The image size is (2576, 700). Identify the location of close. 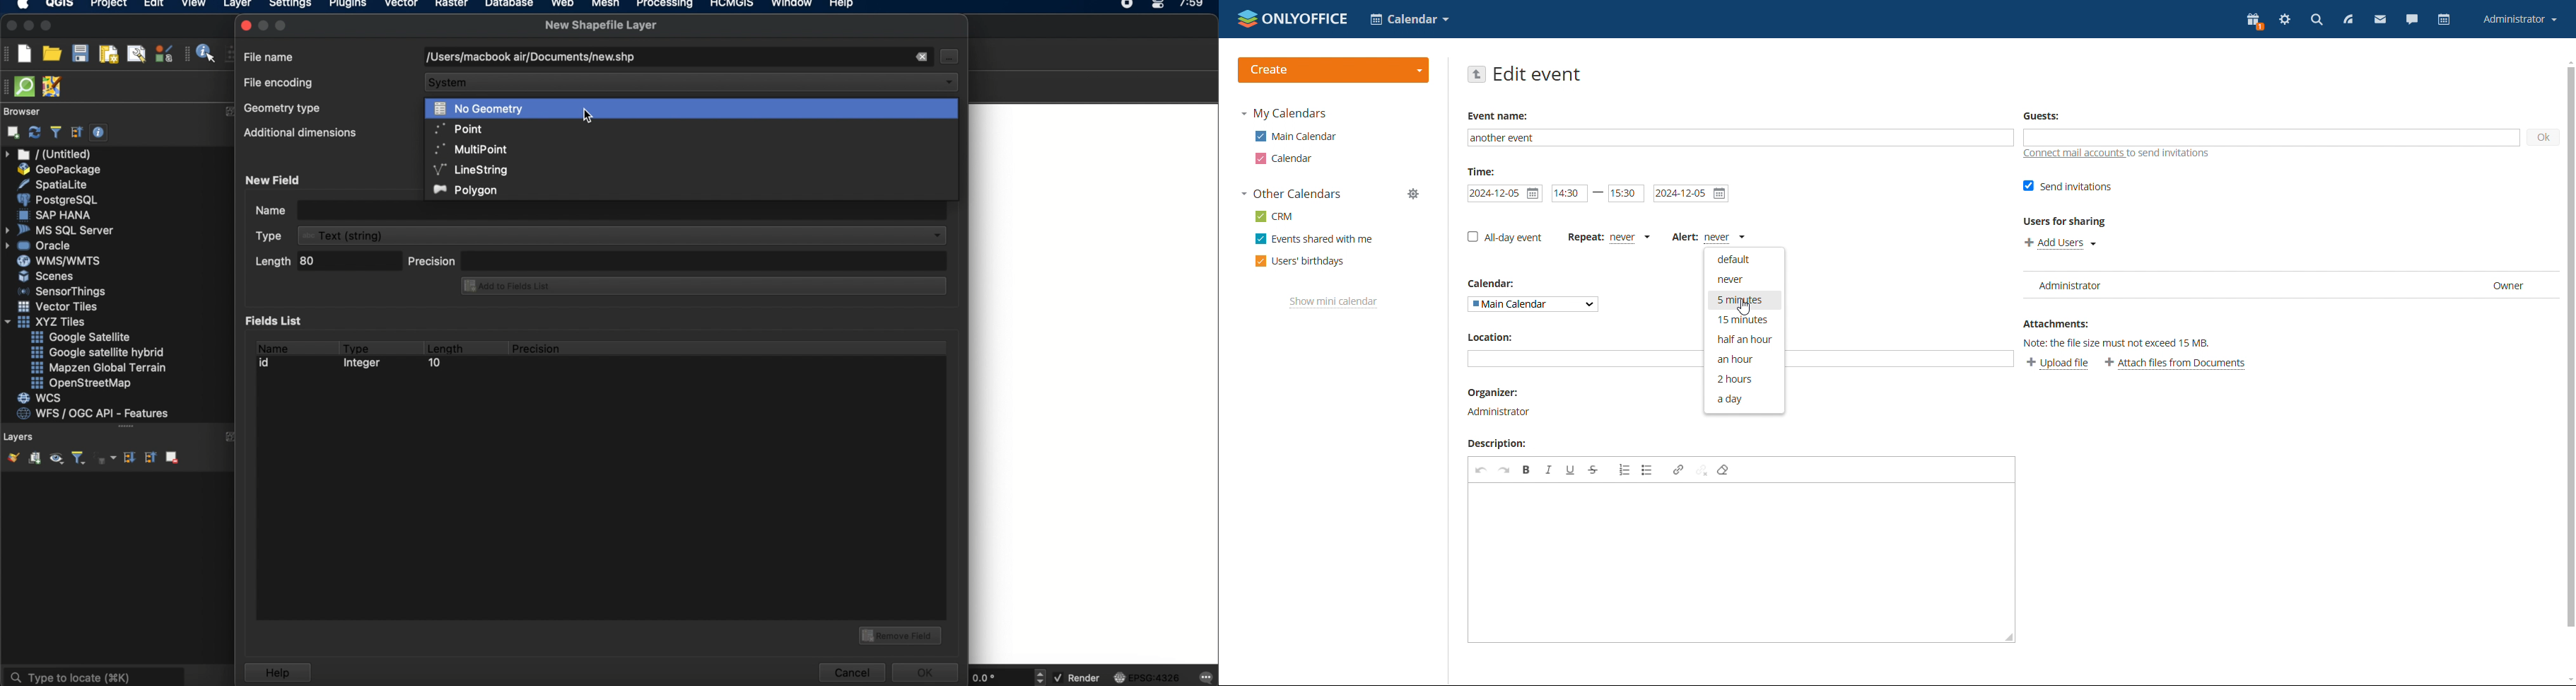
(245, 25).